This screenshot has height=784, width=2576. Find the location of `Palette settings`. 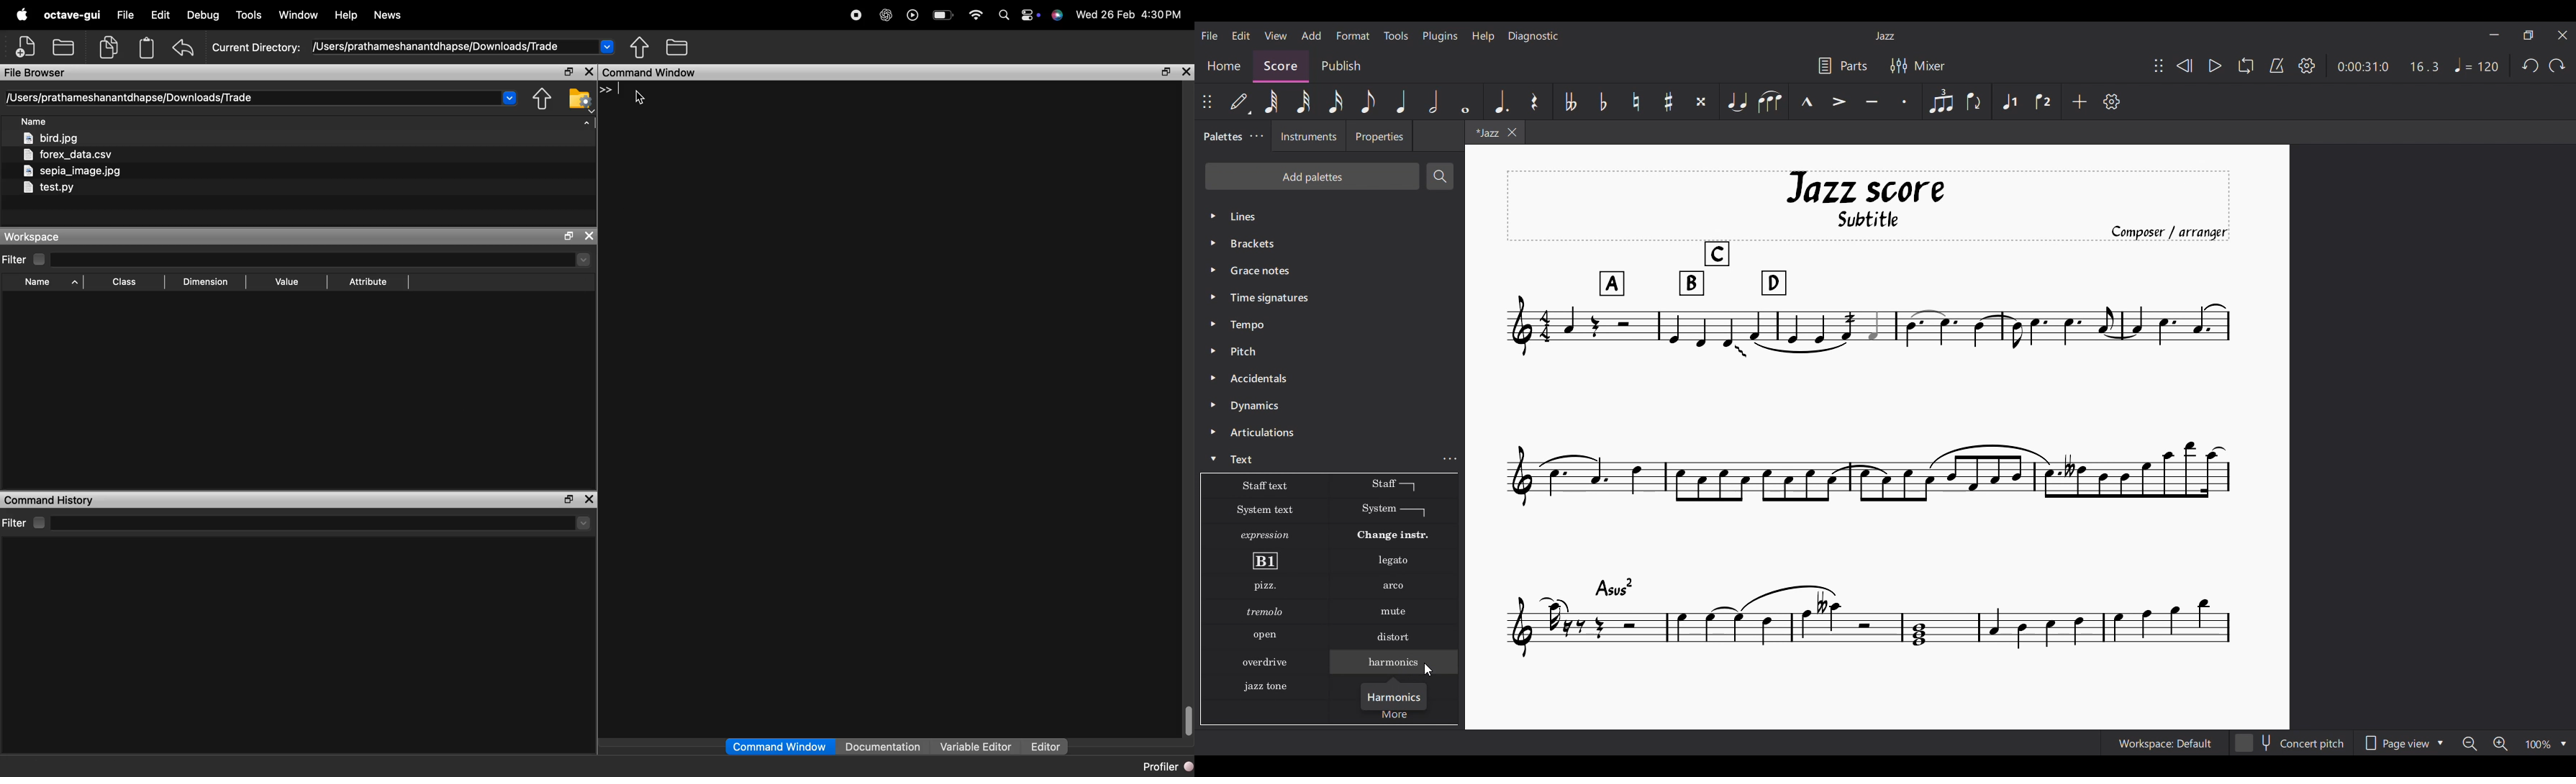

Palette settings is located at coordinates (1256, 136).